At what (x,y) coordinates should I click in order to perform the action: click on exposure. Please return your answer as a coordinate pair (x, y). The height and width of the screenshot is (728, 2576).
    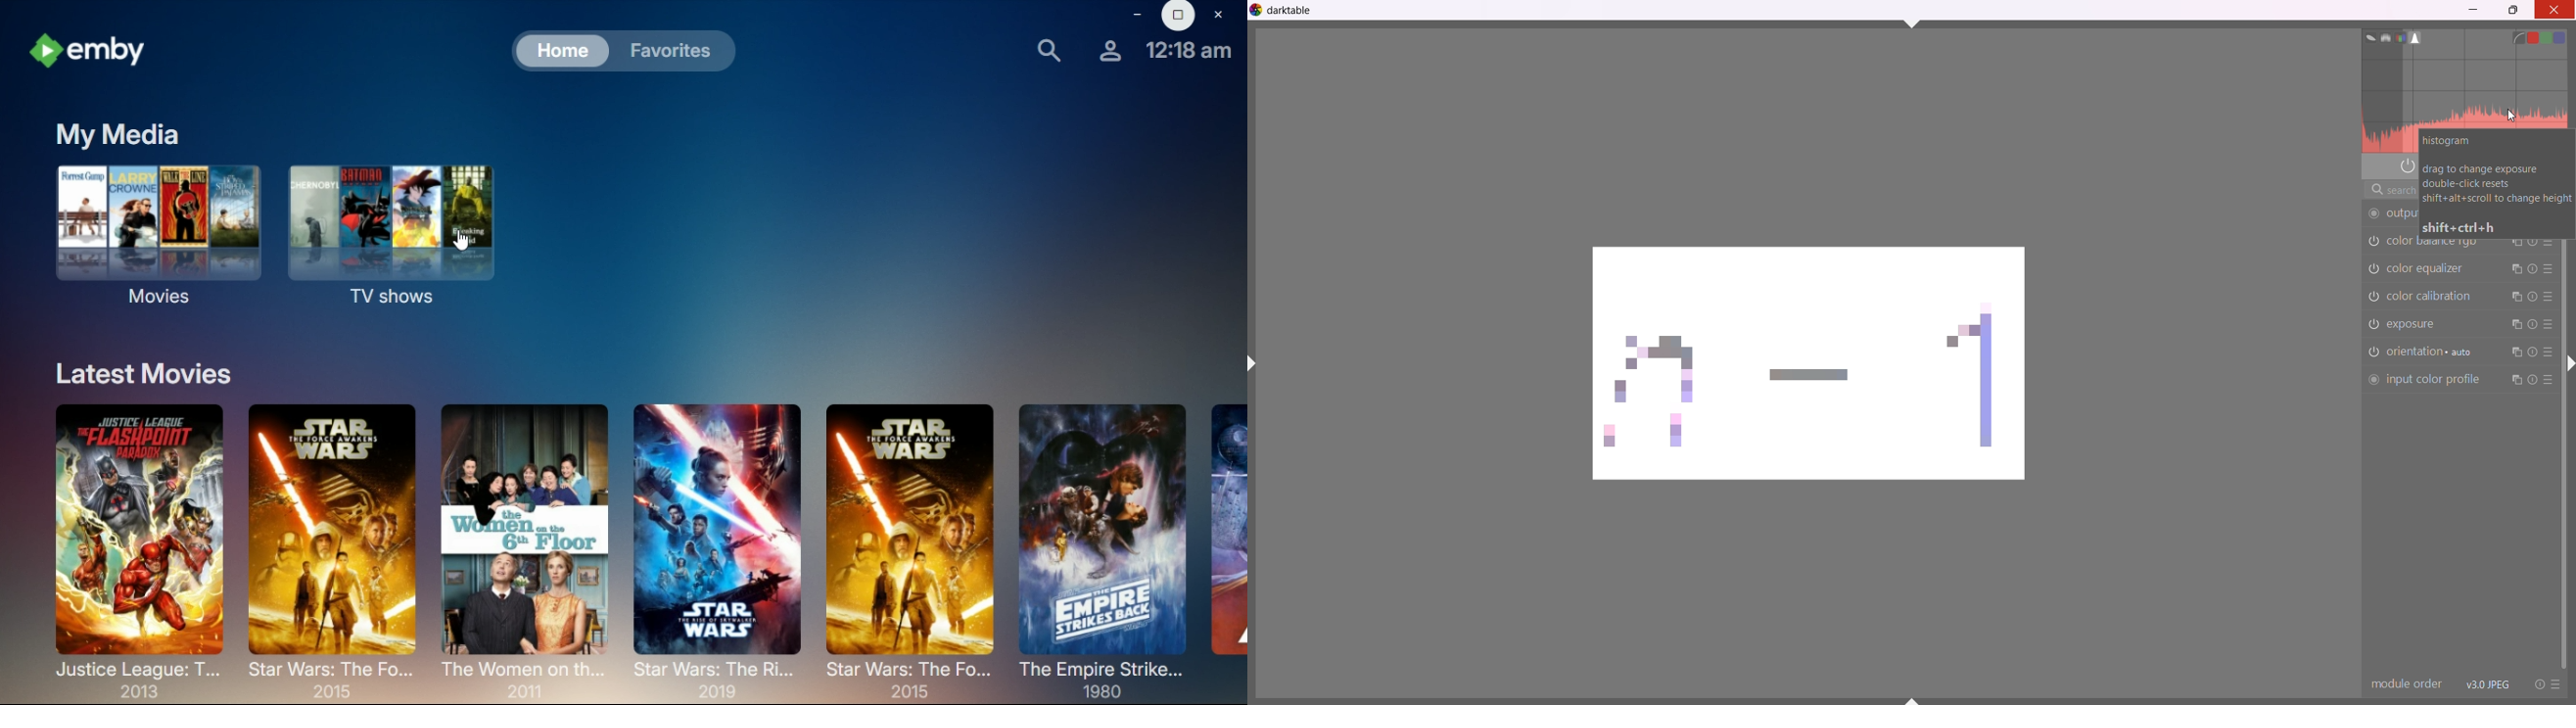
    Looking at the image, I should click on (2423, 325).